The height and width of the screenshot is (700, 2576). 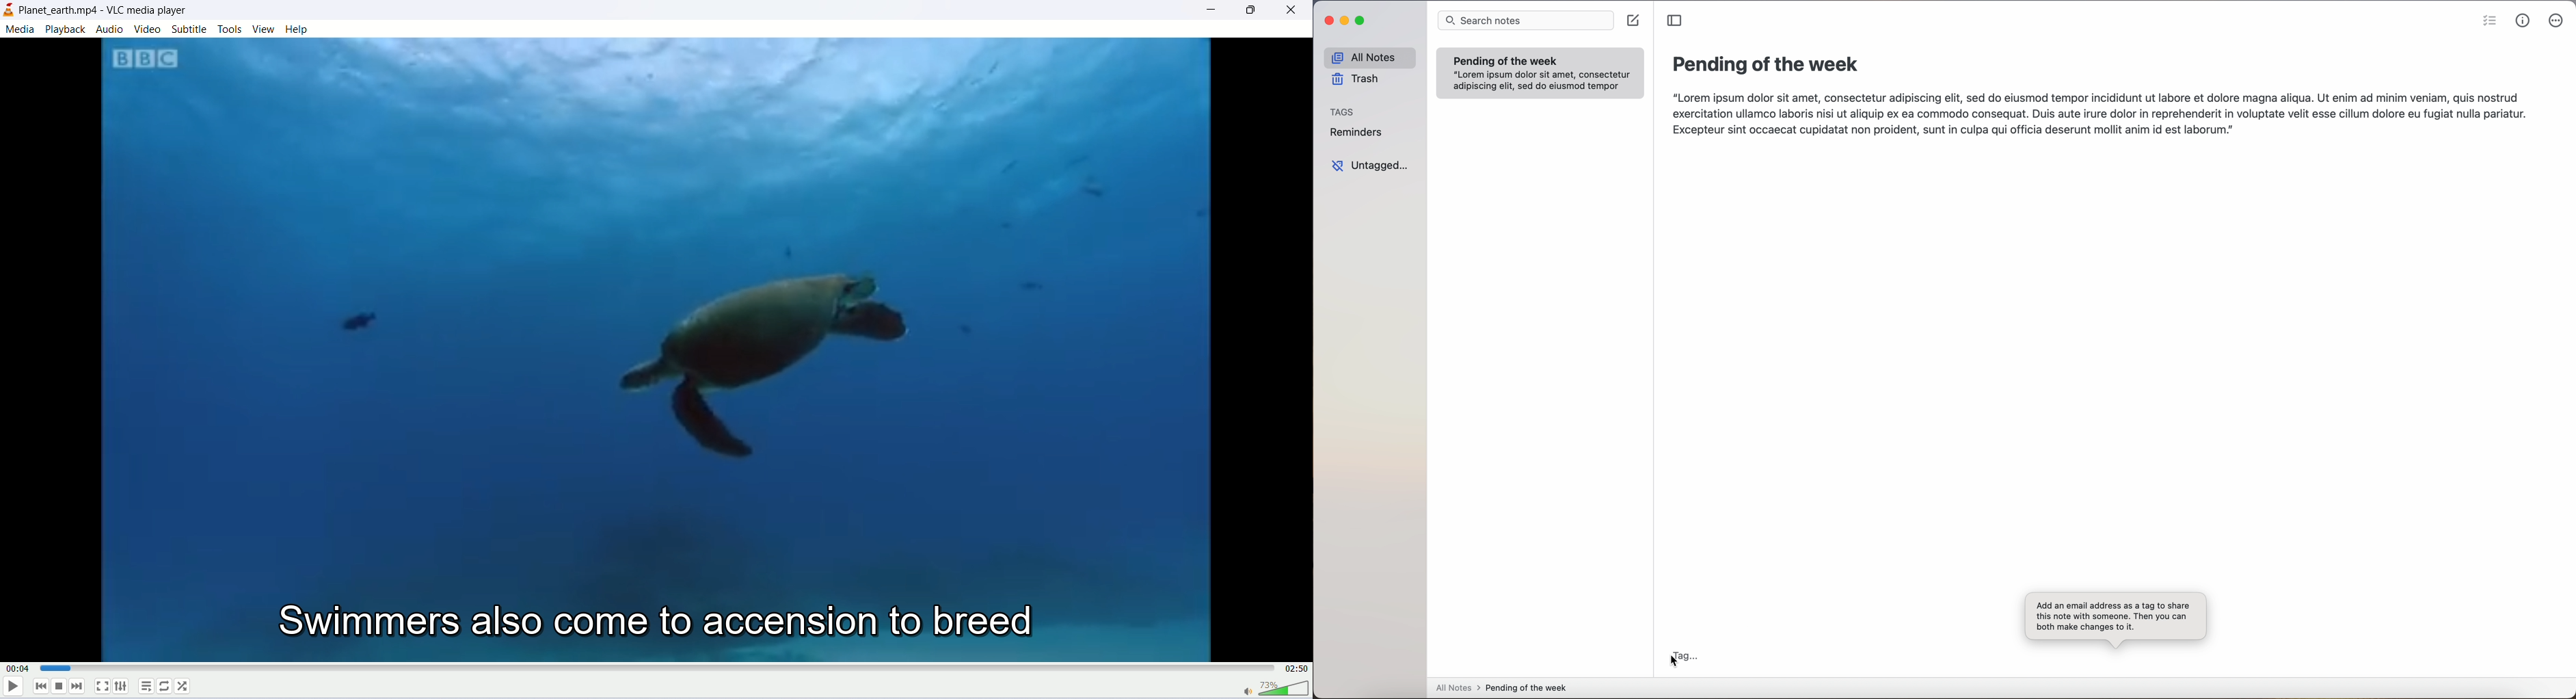 What do you see at coordinates (1685, 655) in the screenshot?
I see `click on tag` at bounding box center [1685, 655].